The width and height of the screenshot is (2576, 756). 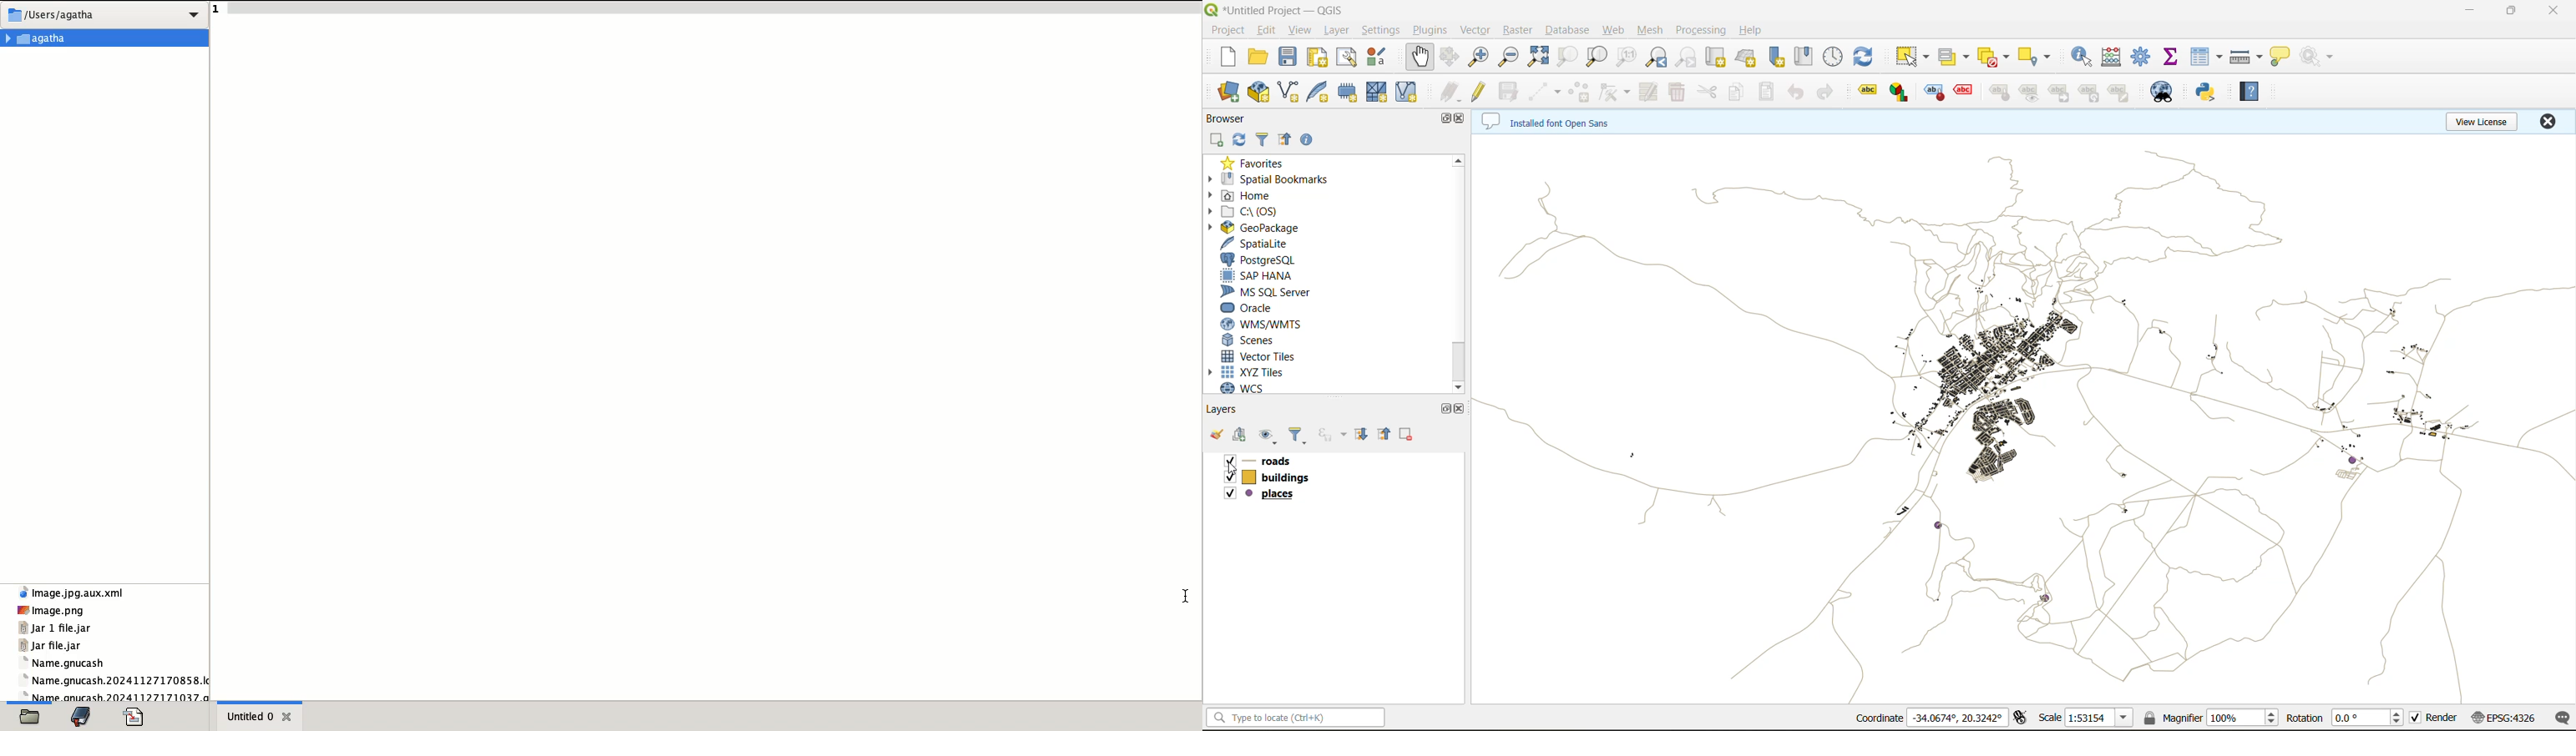 What do you see at coordinates (118, 681) in the screenshot?
I see `Name.gnucash. 2024 1127 1708 58` at bounding box center [118, 681].